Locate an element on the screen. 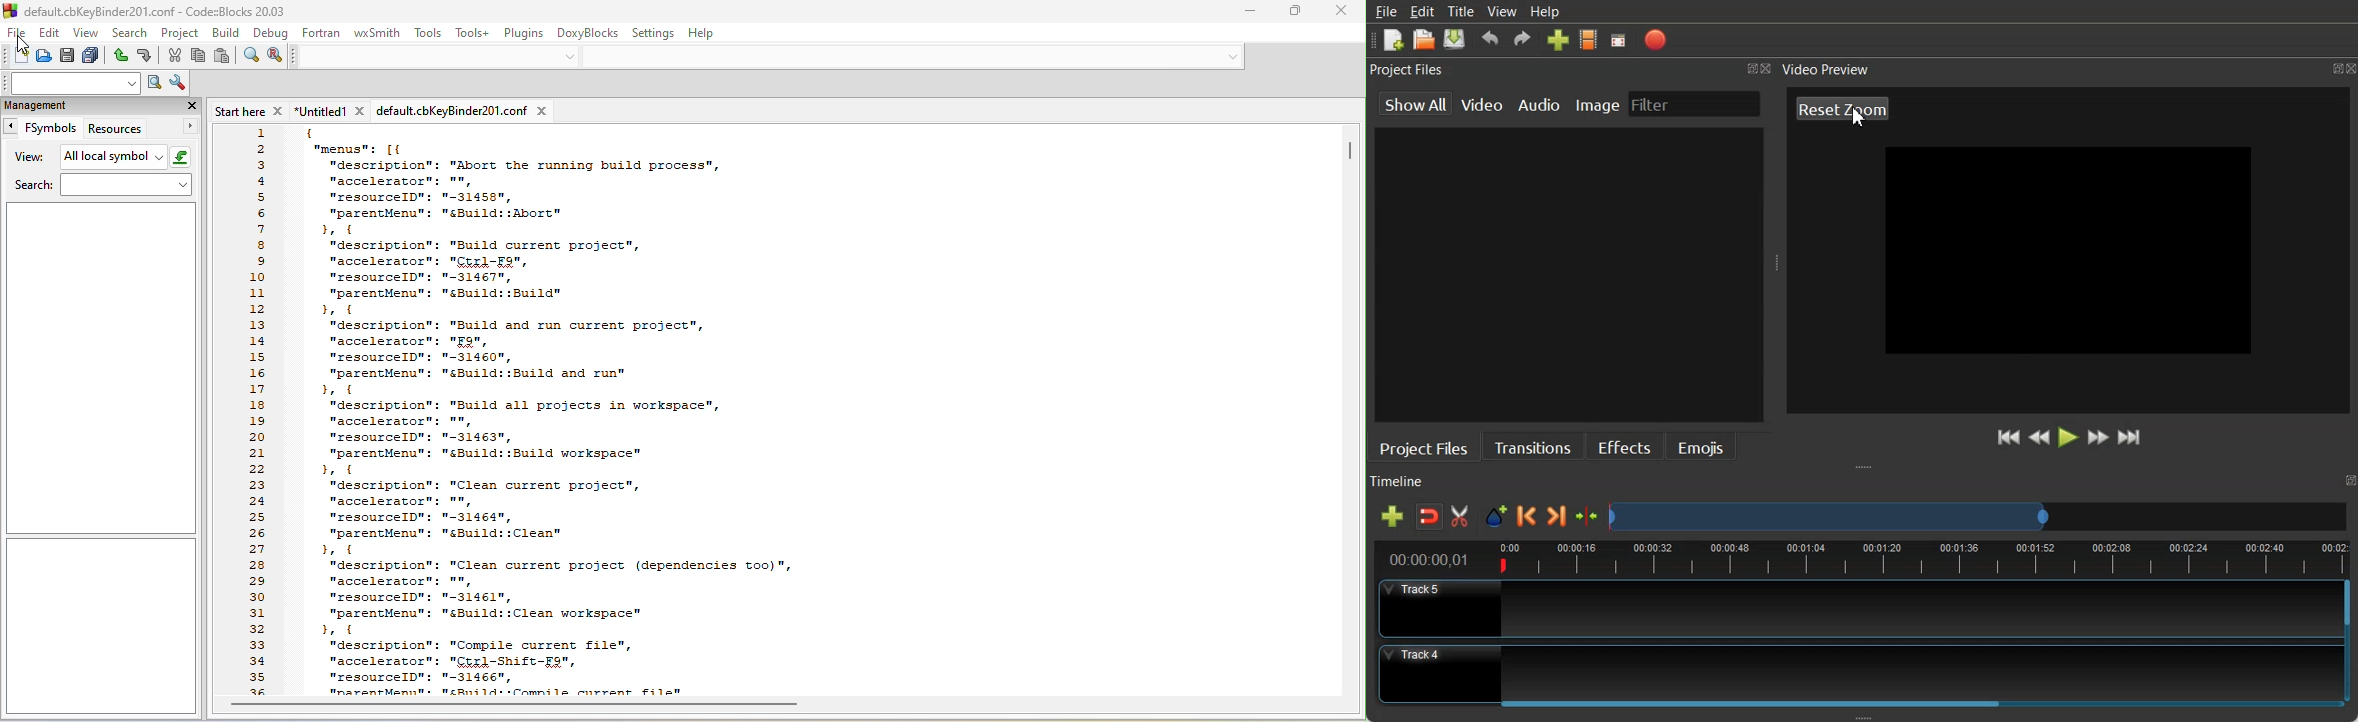 The image size is (2380, 728). view is located at coordinates (26, 158).